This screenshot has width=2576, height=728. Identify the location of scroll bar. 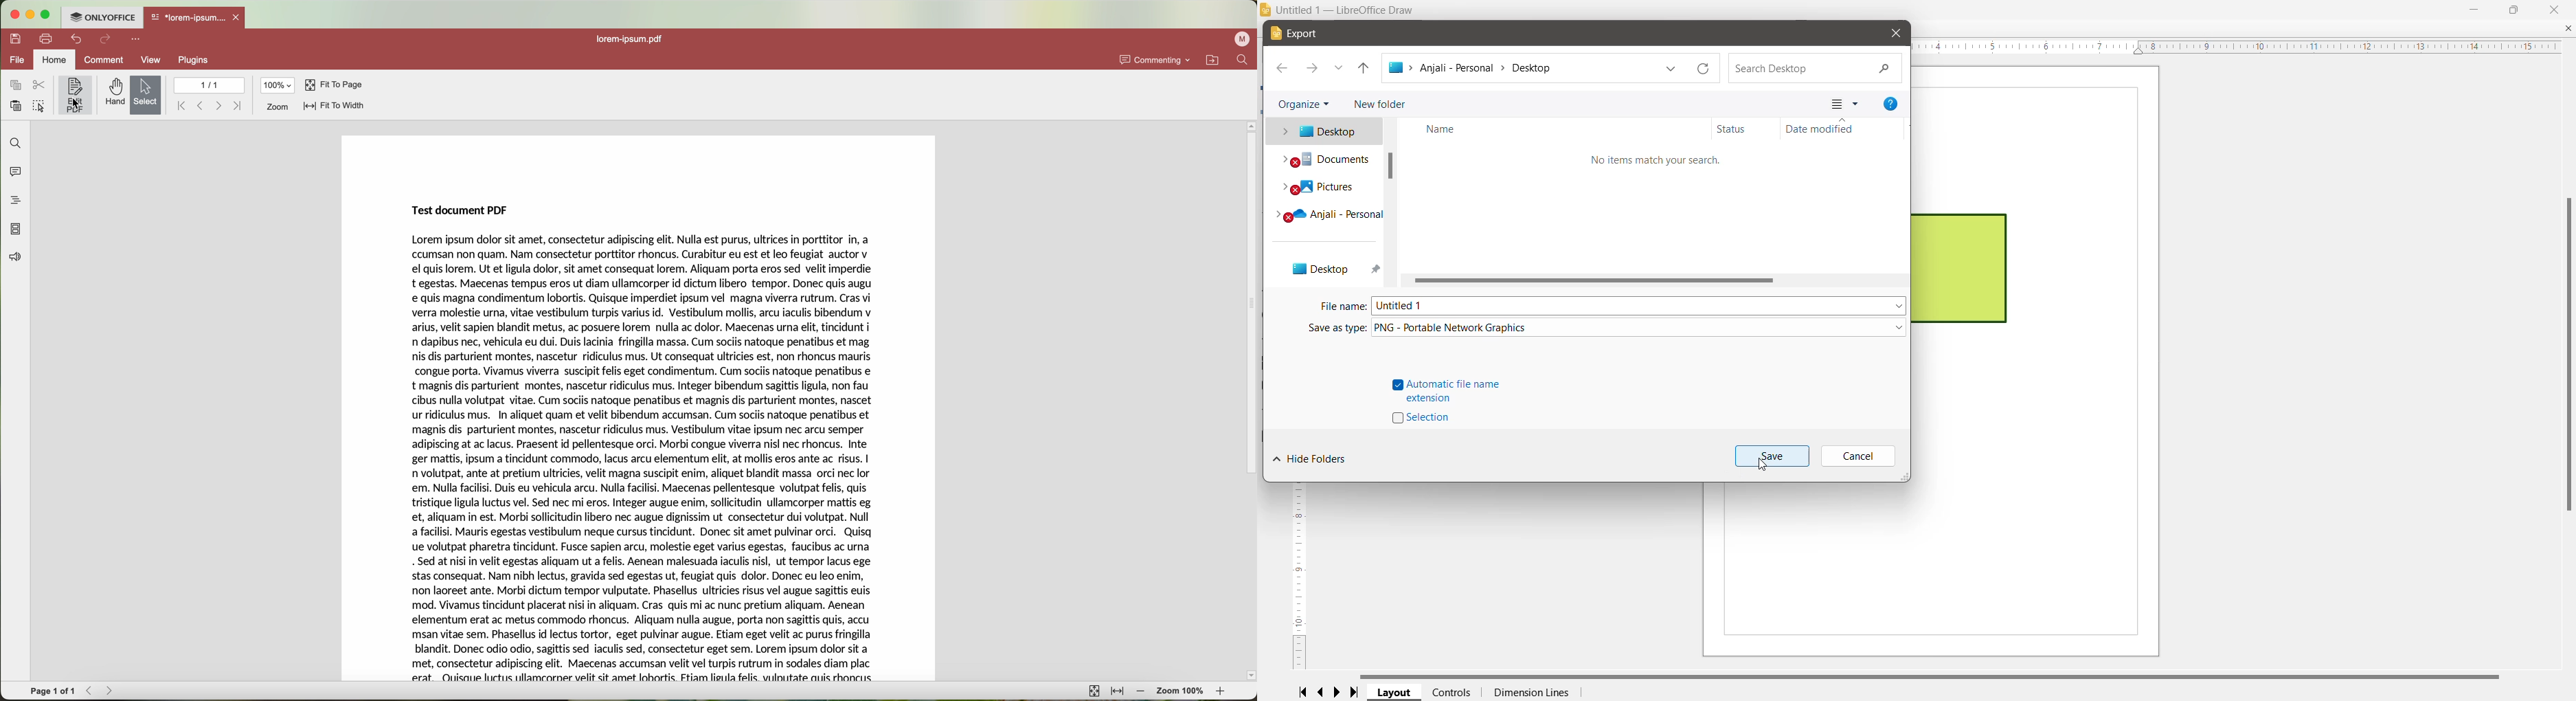
(1250, 399).